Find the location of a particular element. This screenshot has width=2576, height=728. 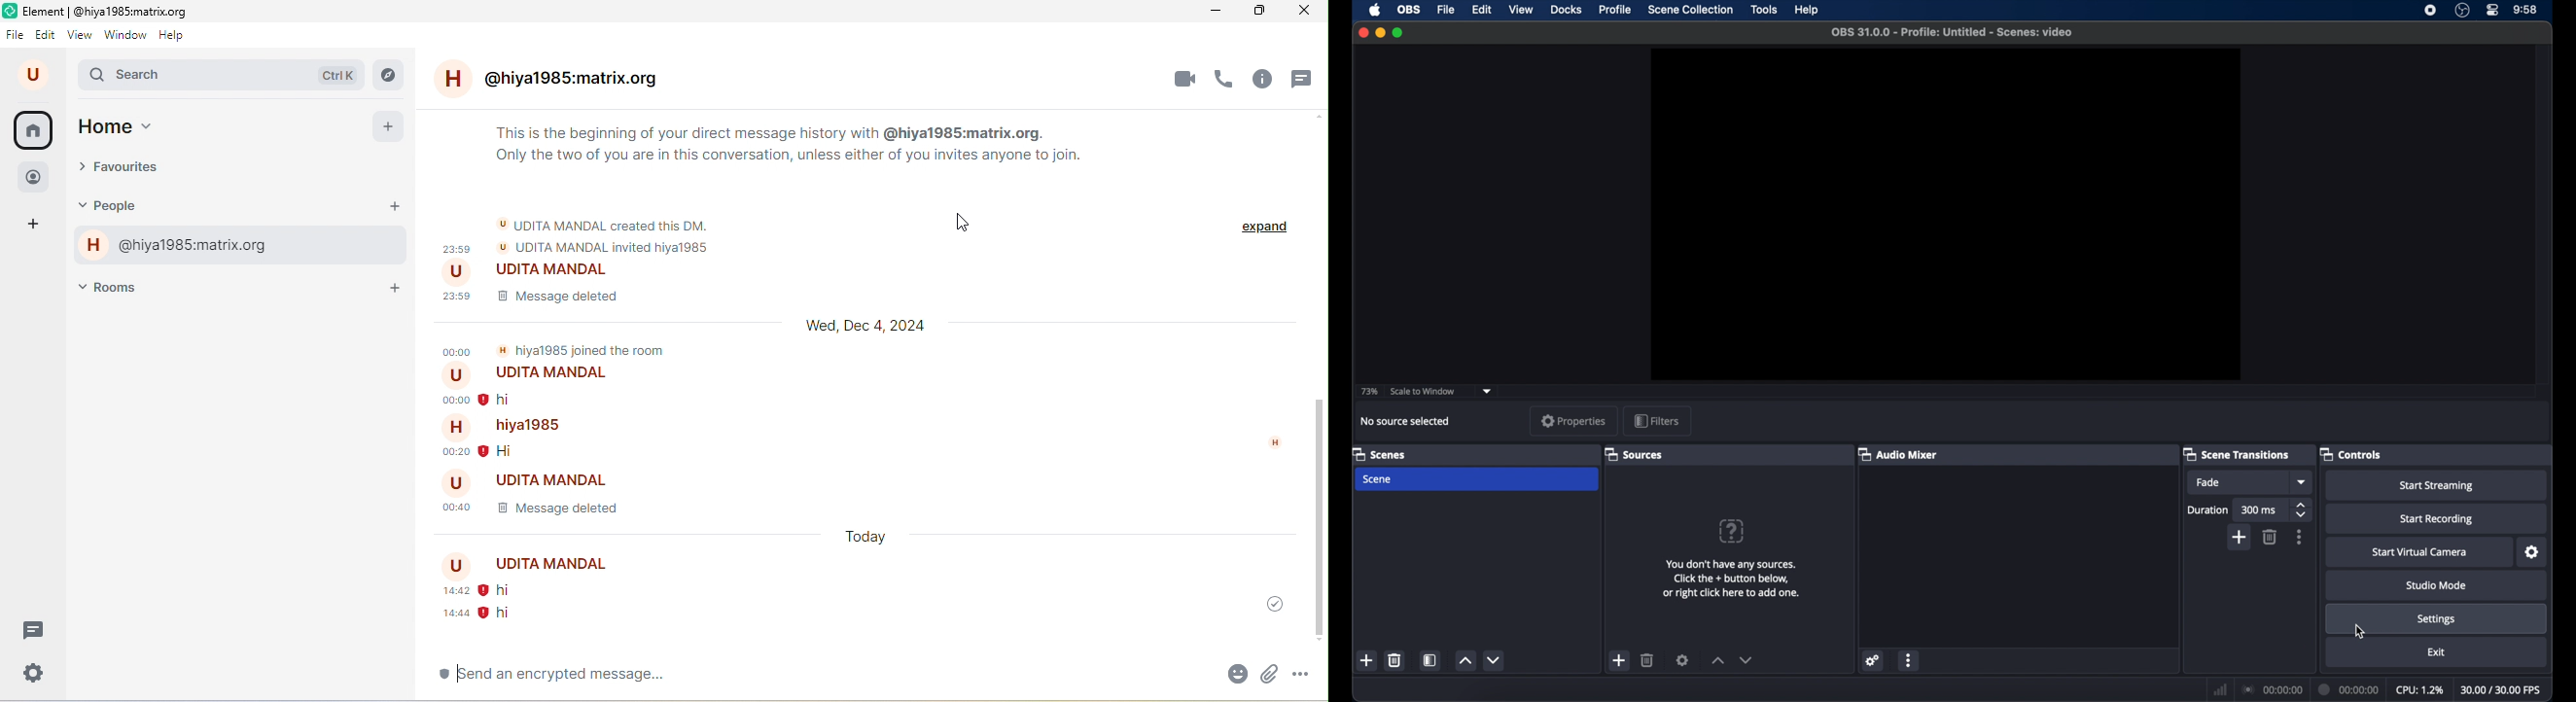

add is located at coordinates (1367, 662).